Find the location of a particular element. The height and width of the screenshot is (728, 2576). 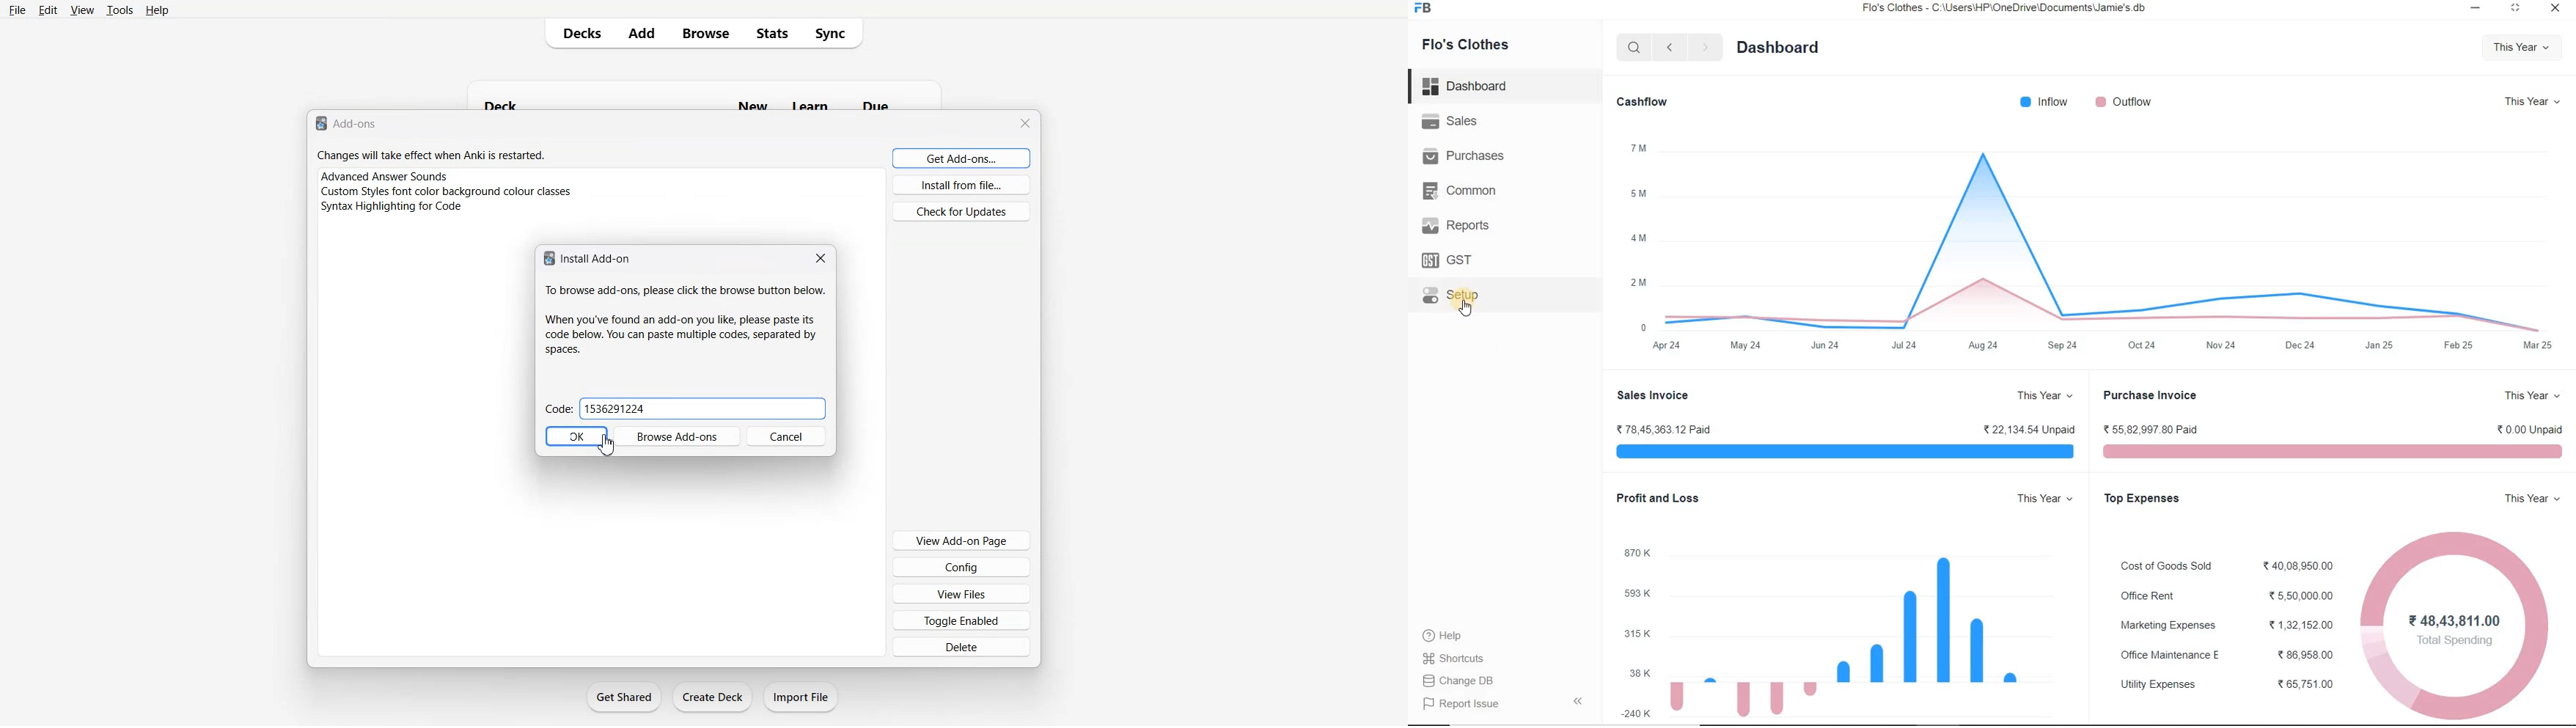

Sales Invoice is located at coordinates (1653, 394).